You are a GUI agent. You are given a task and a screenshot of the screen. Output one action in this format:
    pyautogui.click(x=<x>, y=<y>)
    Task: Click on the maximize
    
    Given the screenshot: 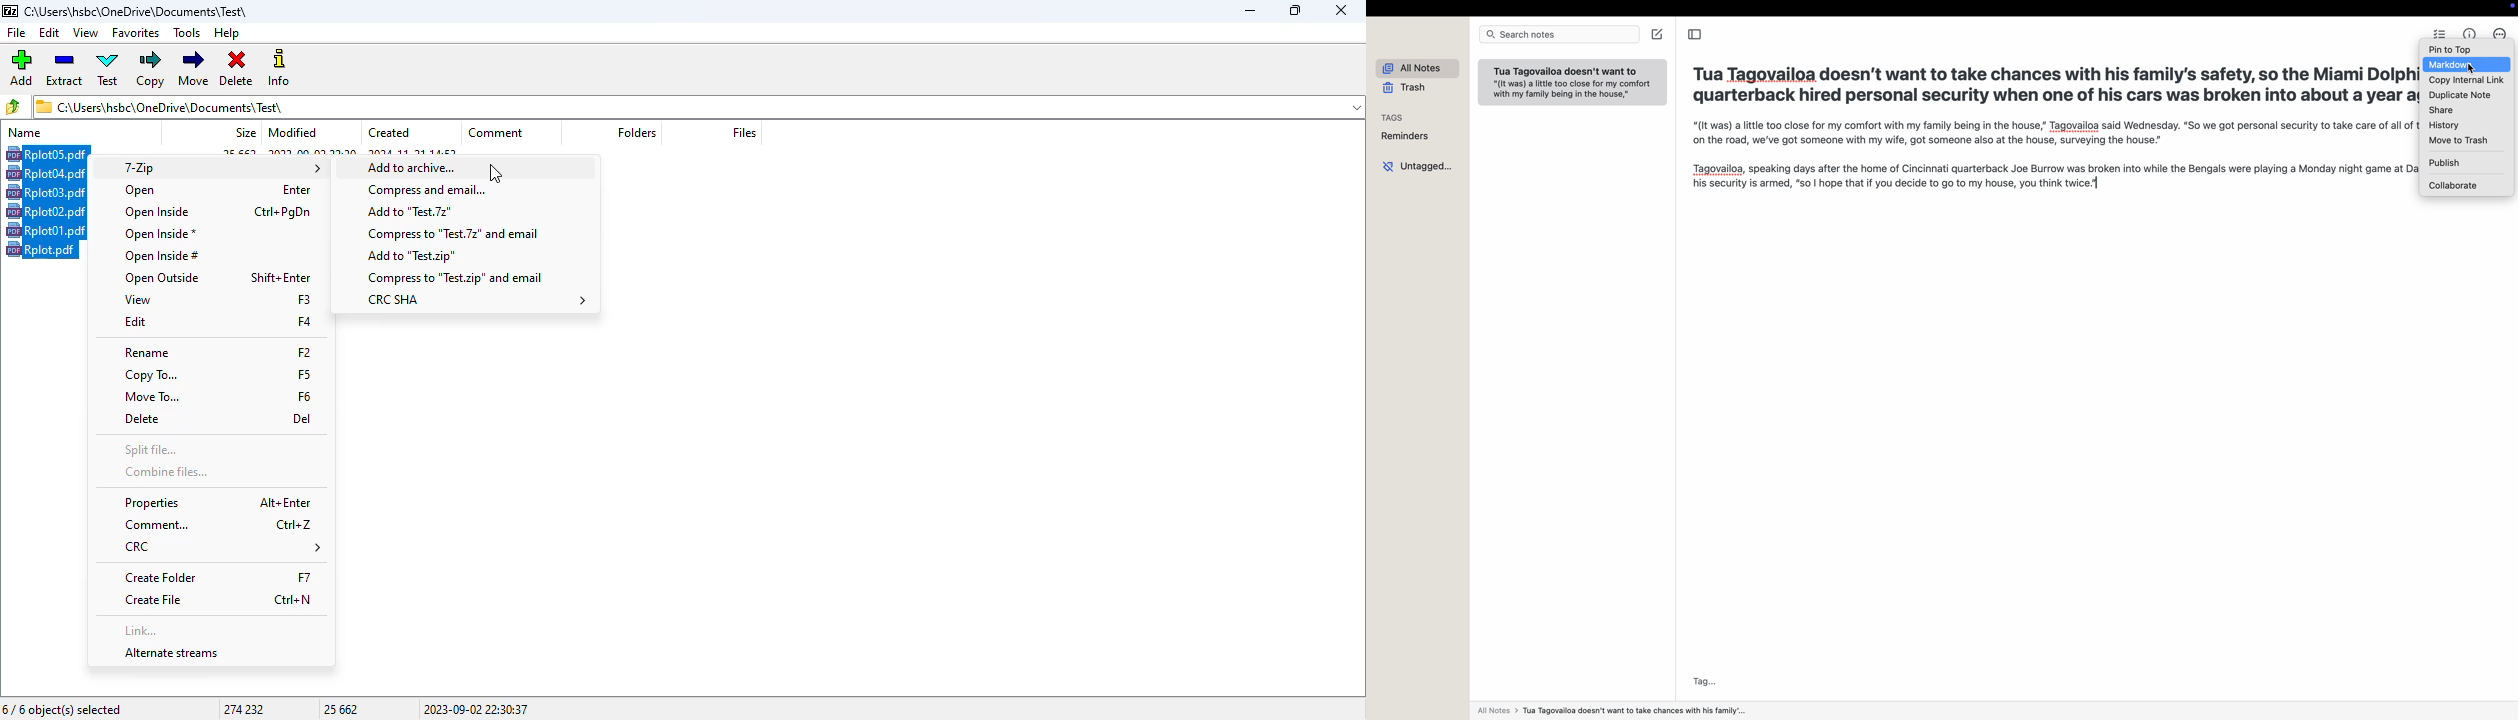 What is the action you would take?
    pyautogui.click(x=1293, y=10)
    